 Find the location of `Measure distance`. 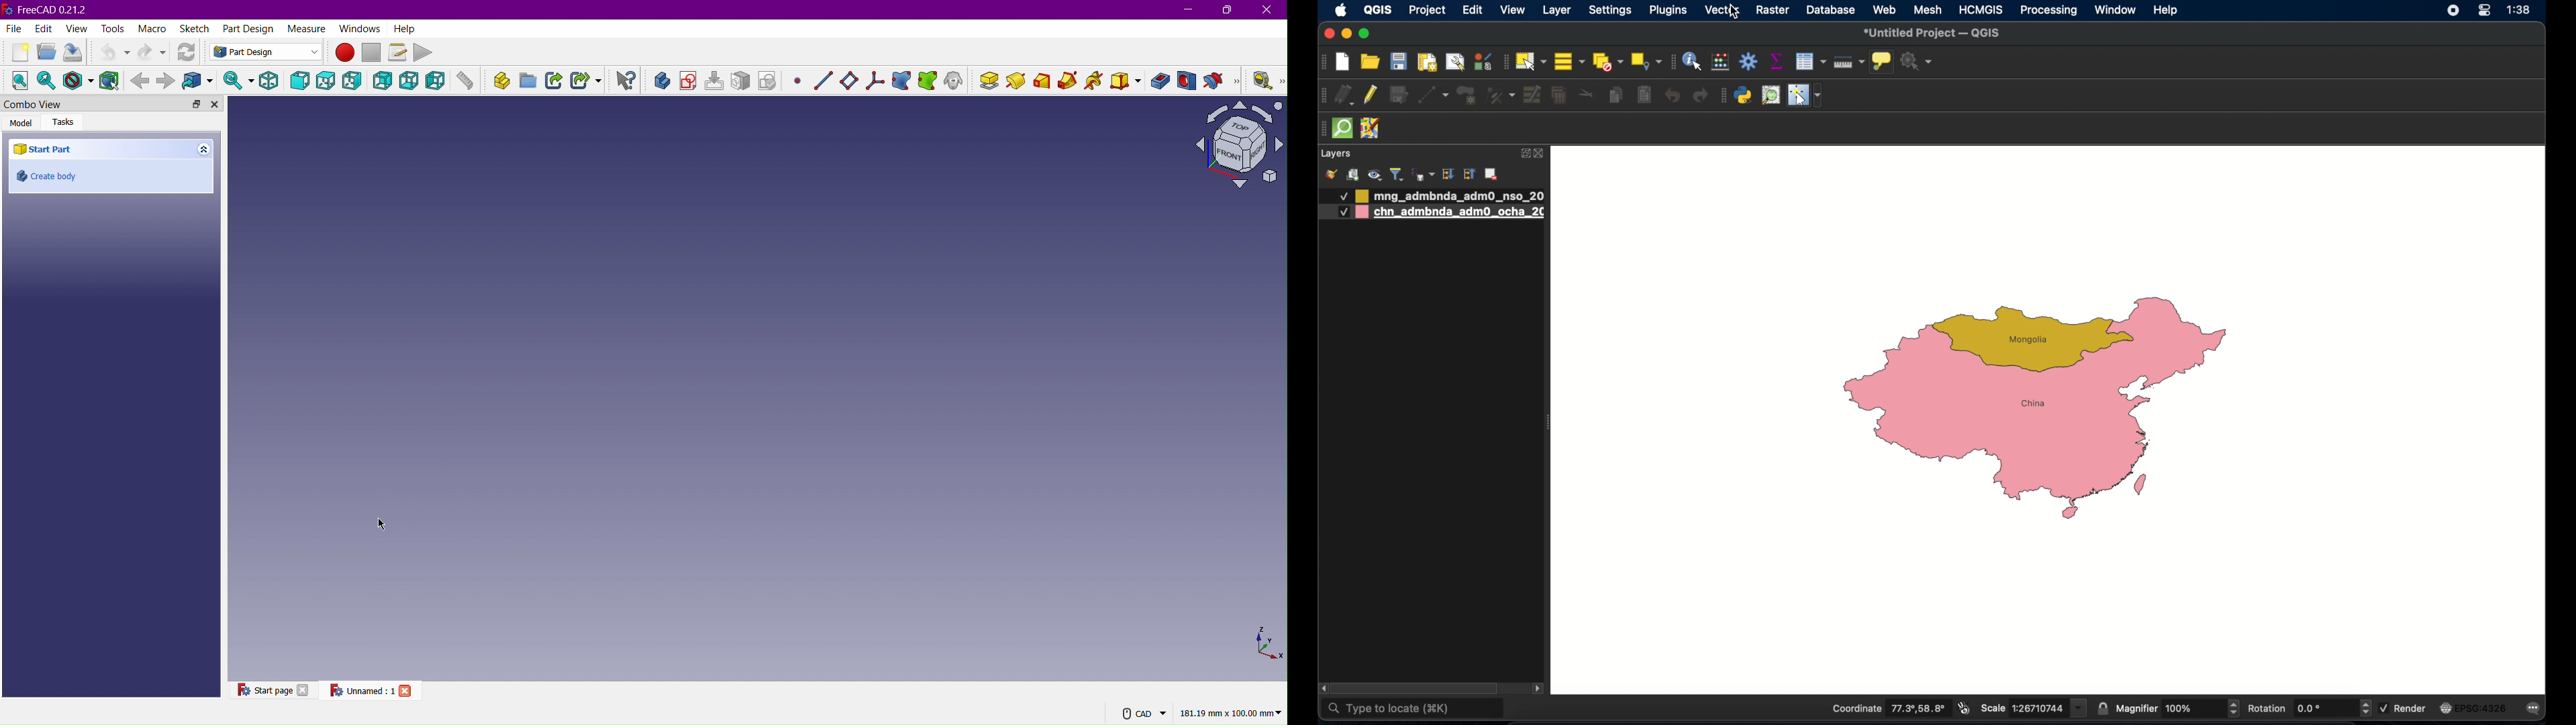

Measure distance is located at coordinates (468, 83).